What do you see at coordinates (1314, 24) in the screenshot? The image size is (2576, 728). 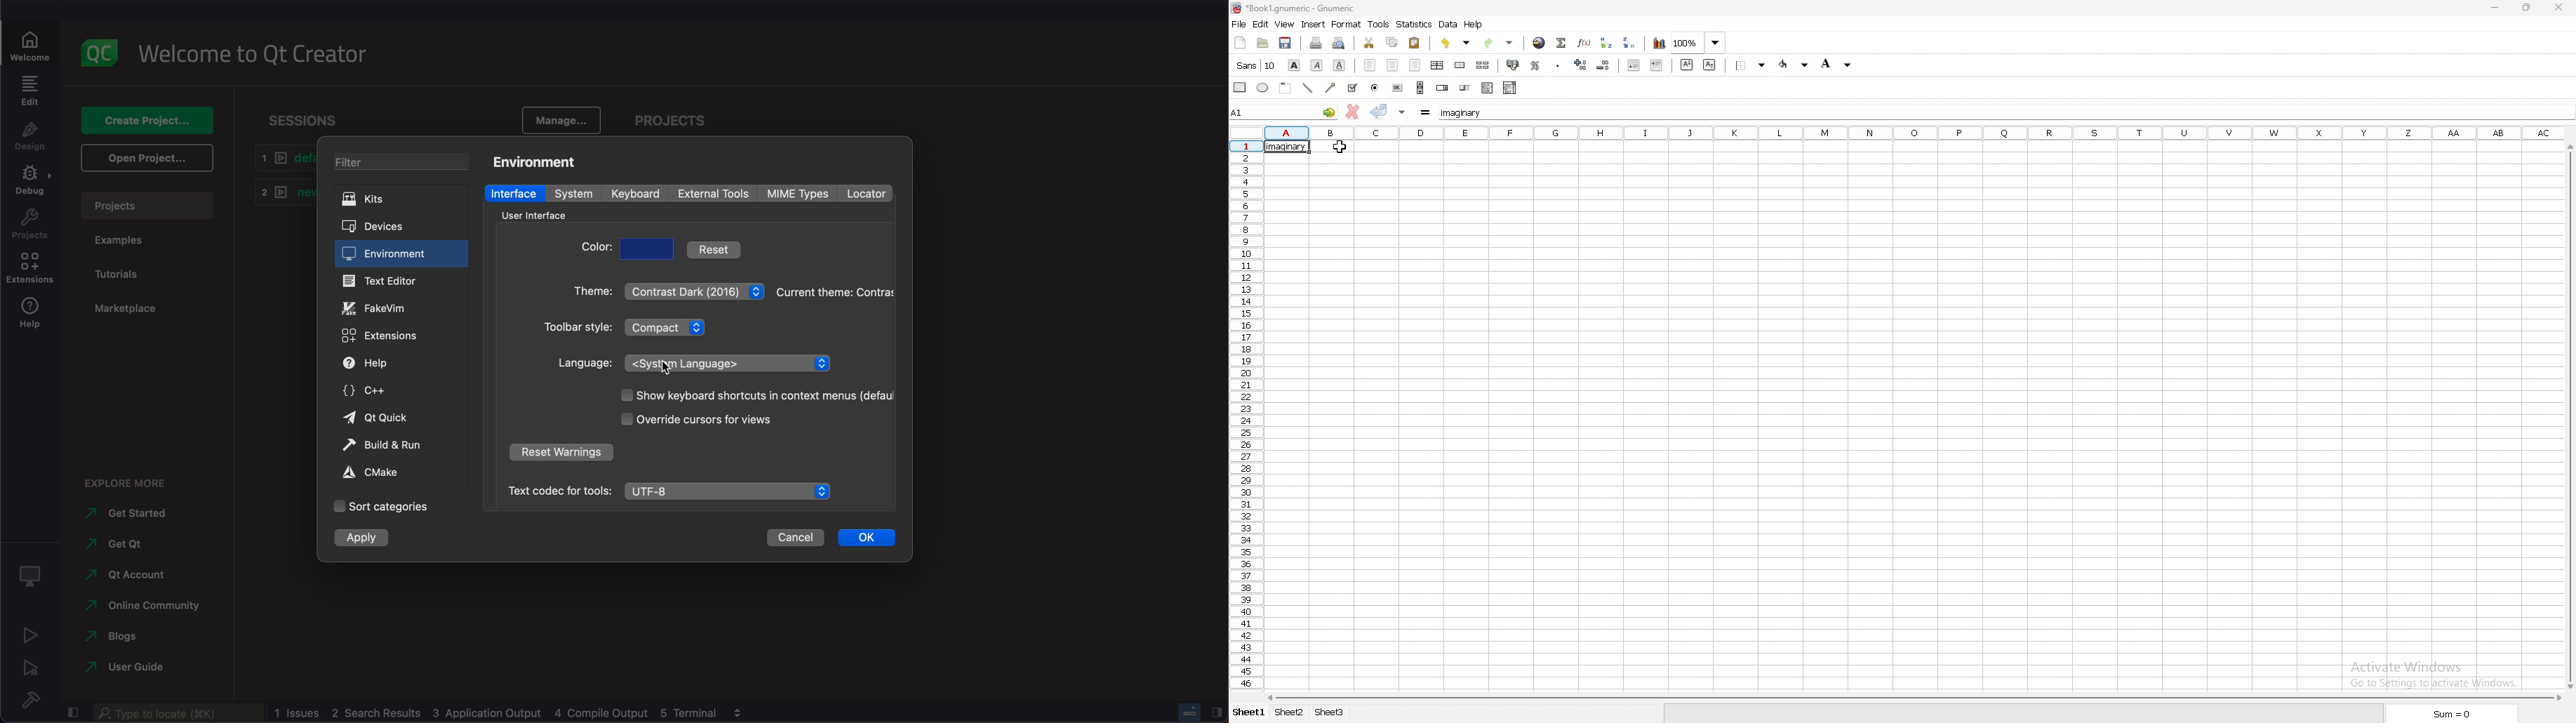 I see `insert` at bounding box center [1314, 24].